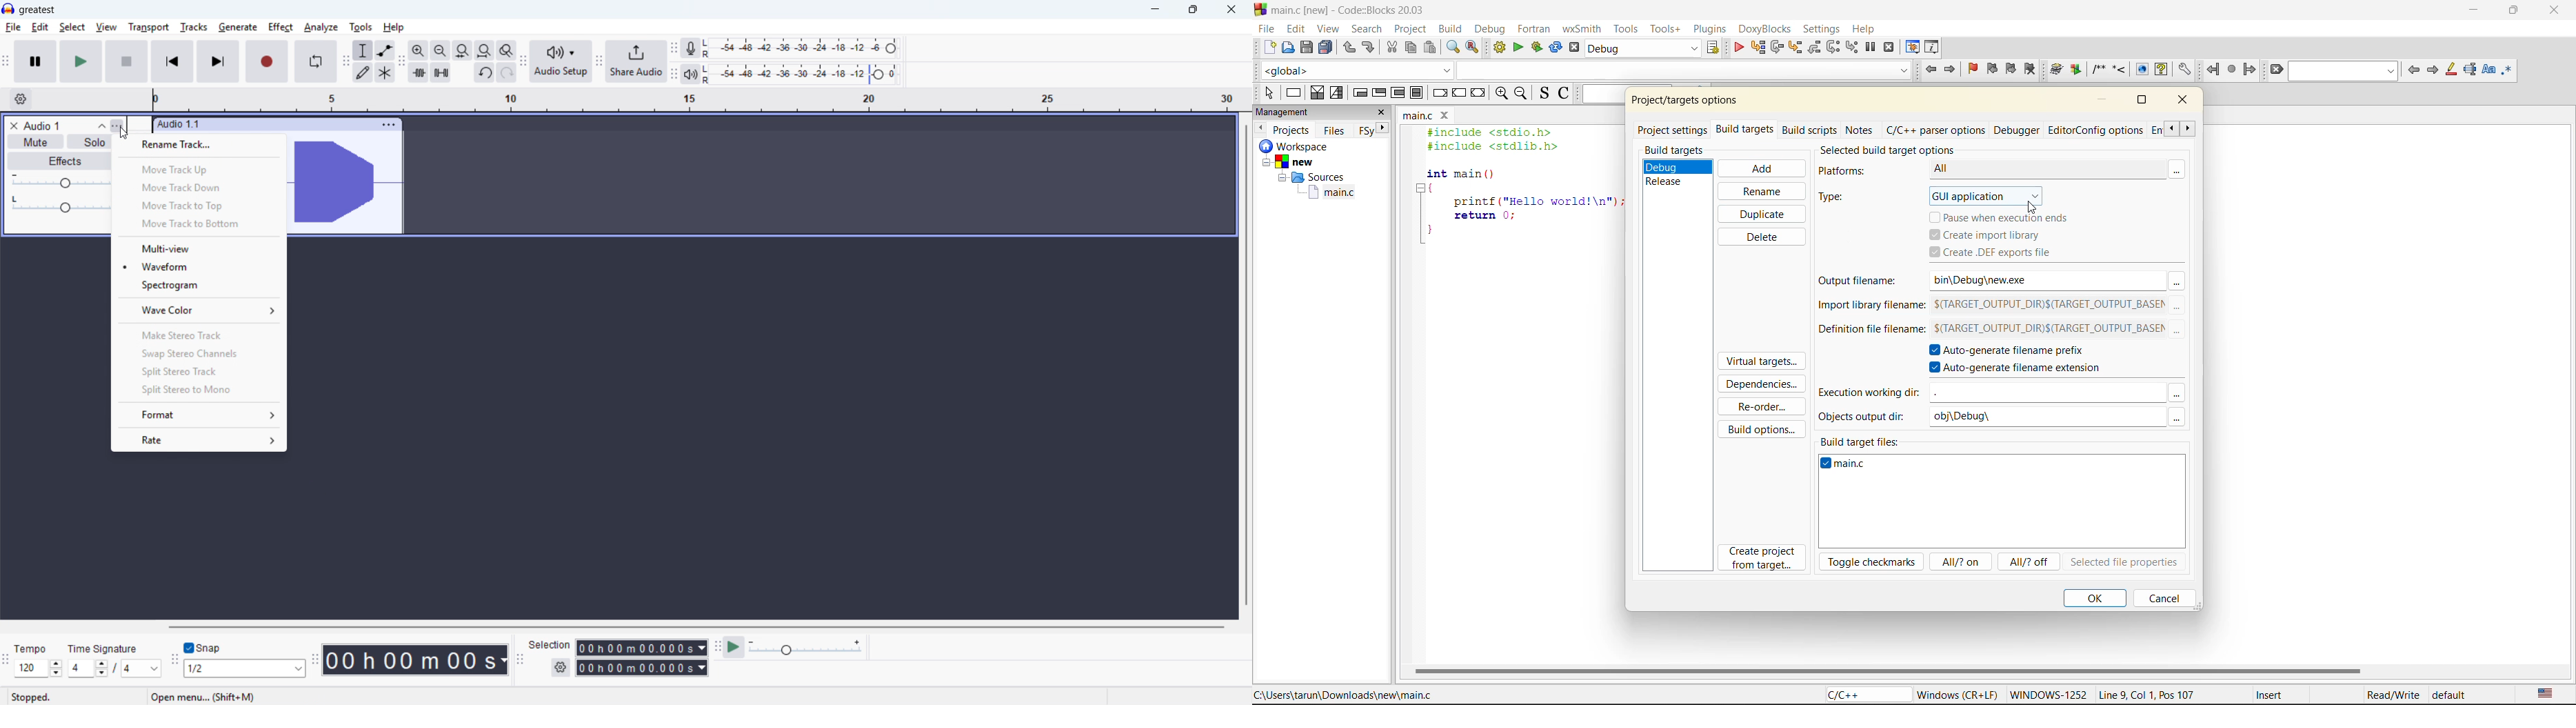 The height and width of the screenshot is (728, 2576). I want to click on jump back, so click(1930, 70).